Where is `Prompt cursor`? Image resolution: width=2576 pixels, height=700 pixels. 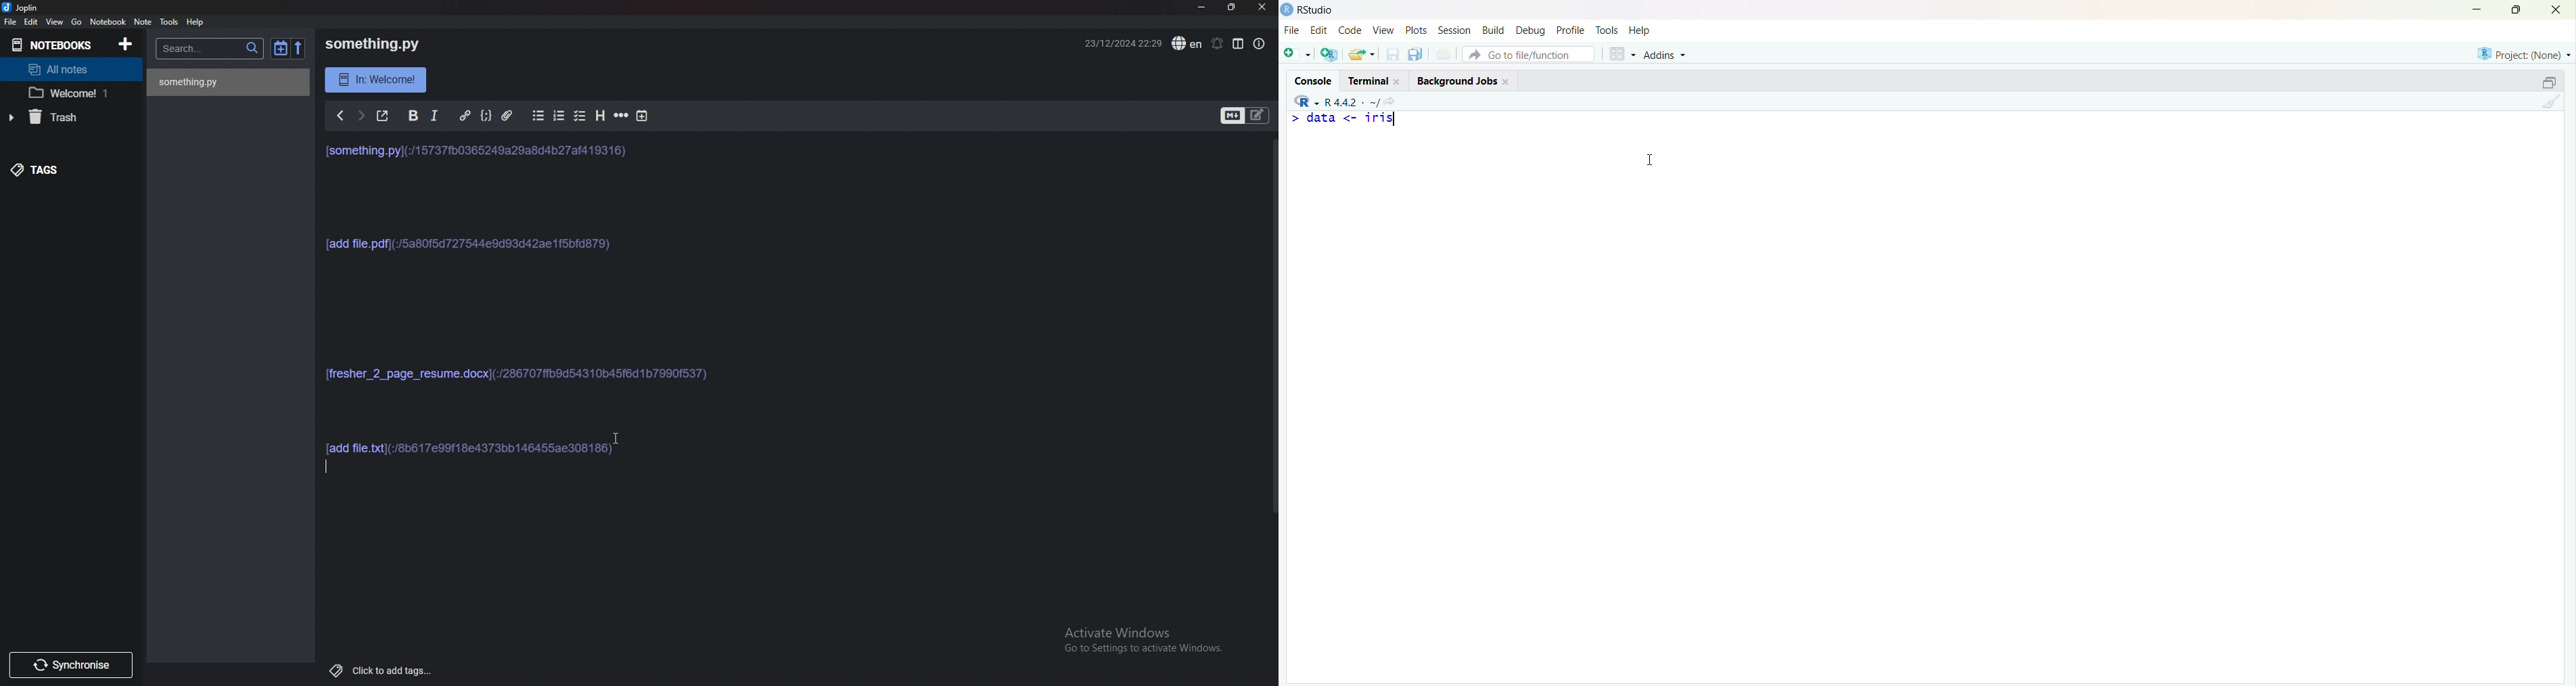 Prompt cursor is located at coordinates (1294, 120).